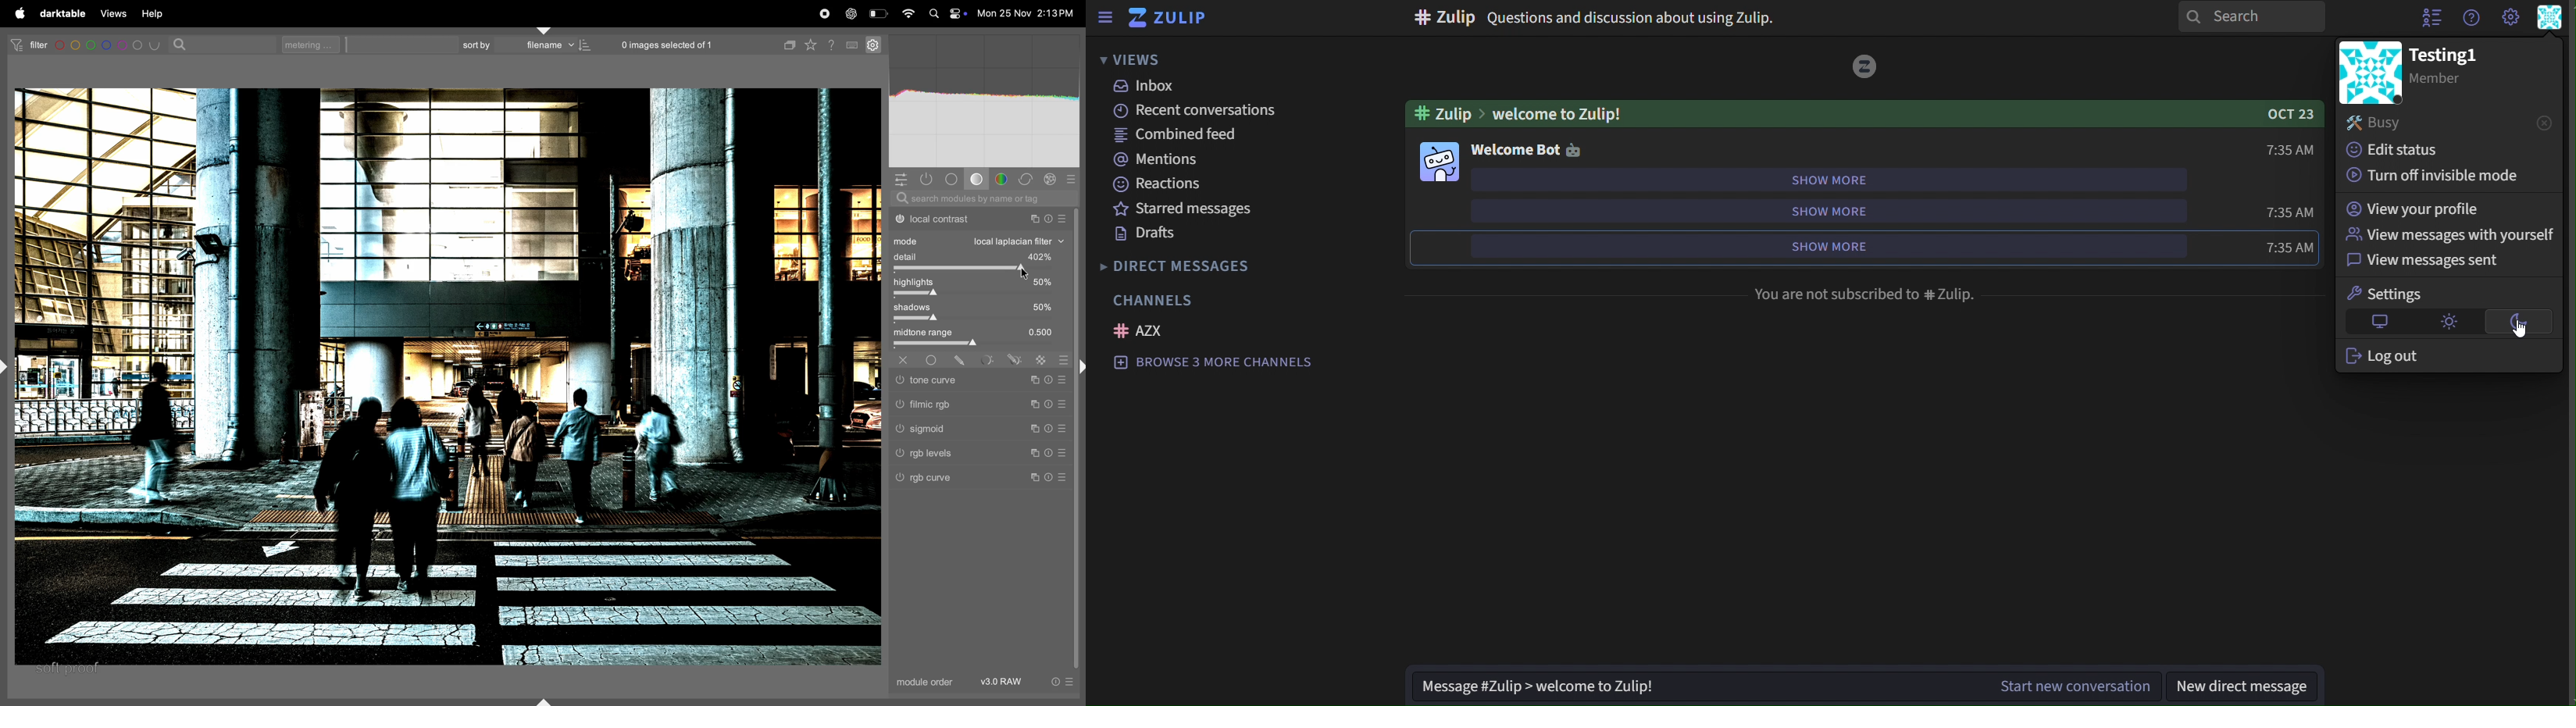 Image resolution: width=2576 pixels, height=728 pixels. What do you see at coordinates (958, 14) in the screenshot?
I see `apple widgets` at bounding box center [958, 14].